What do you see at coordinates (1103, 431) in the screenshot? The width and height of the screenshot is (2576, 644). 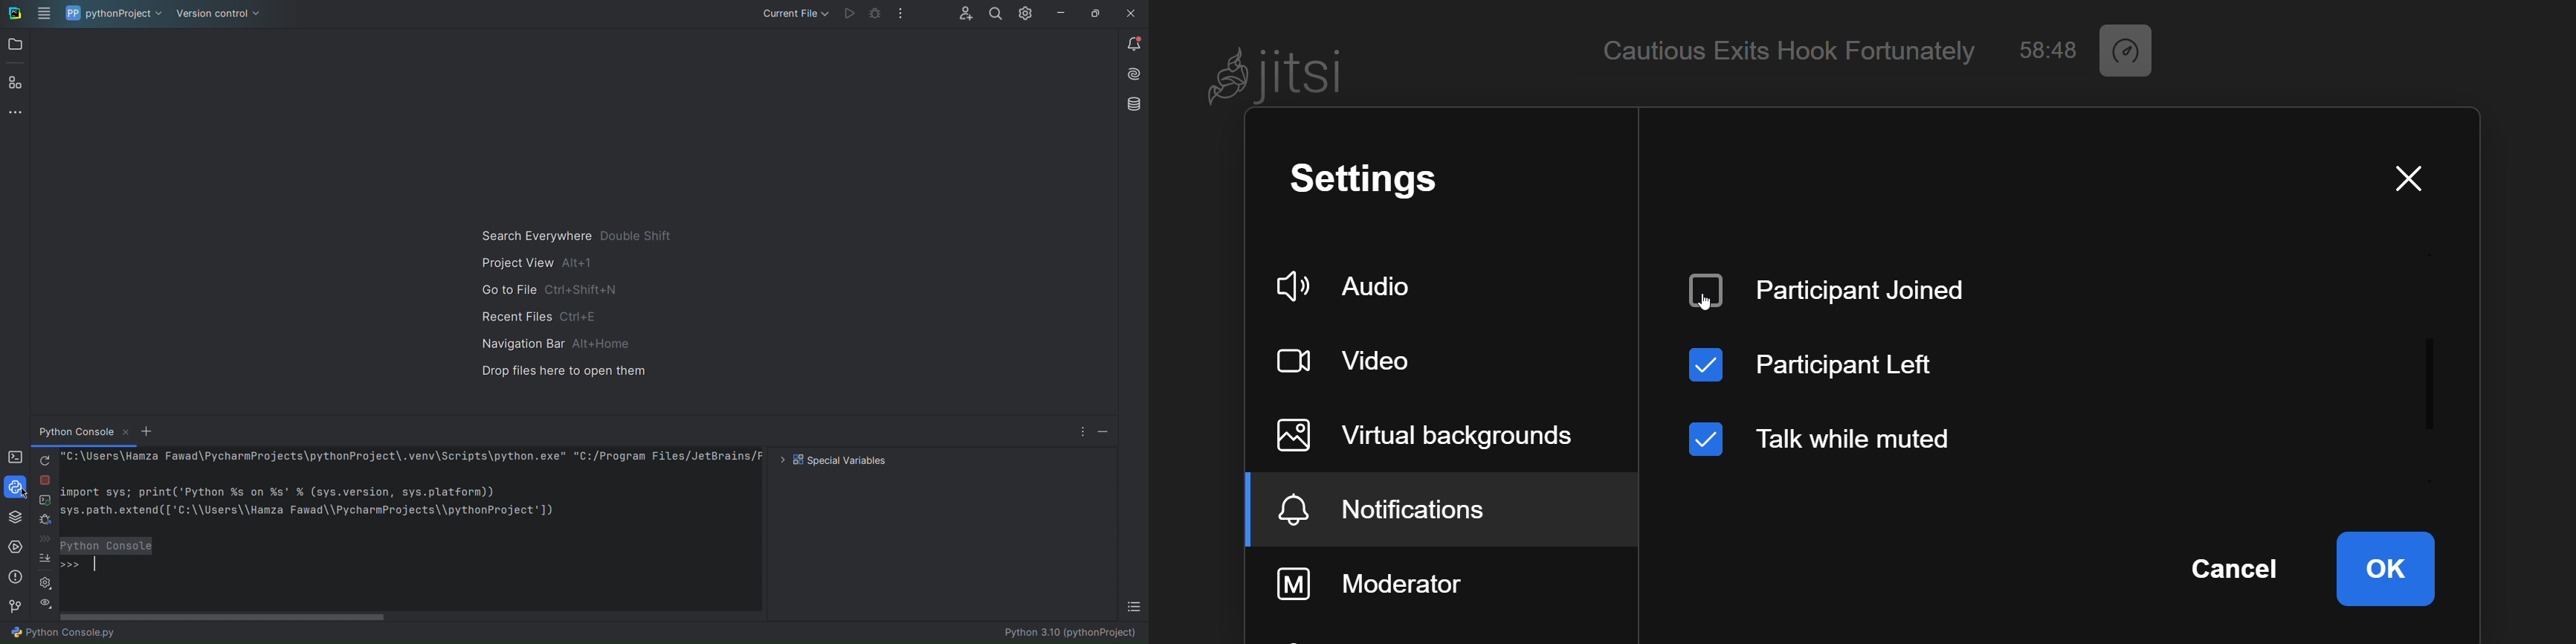 I see `Minimize` at bounding box center [1103, 431].